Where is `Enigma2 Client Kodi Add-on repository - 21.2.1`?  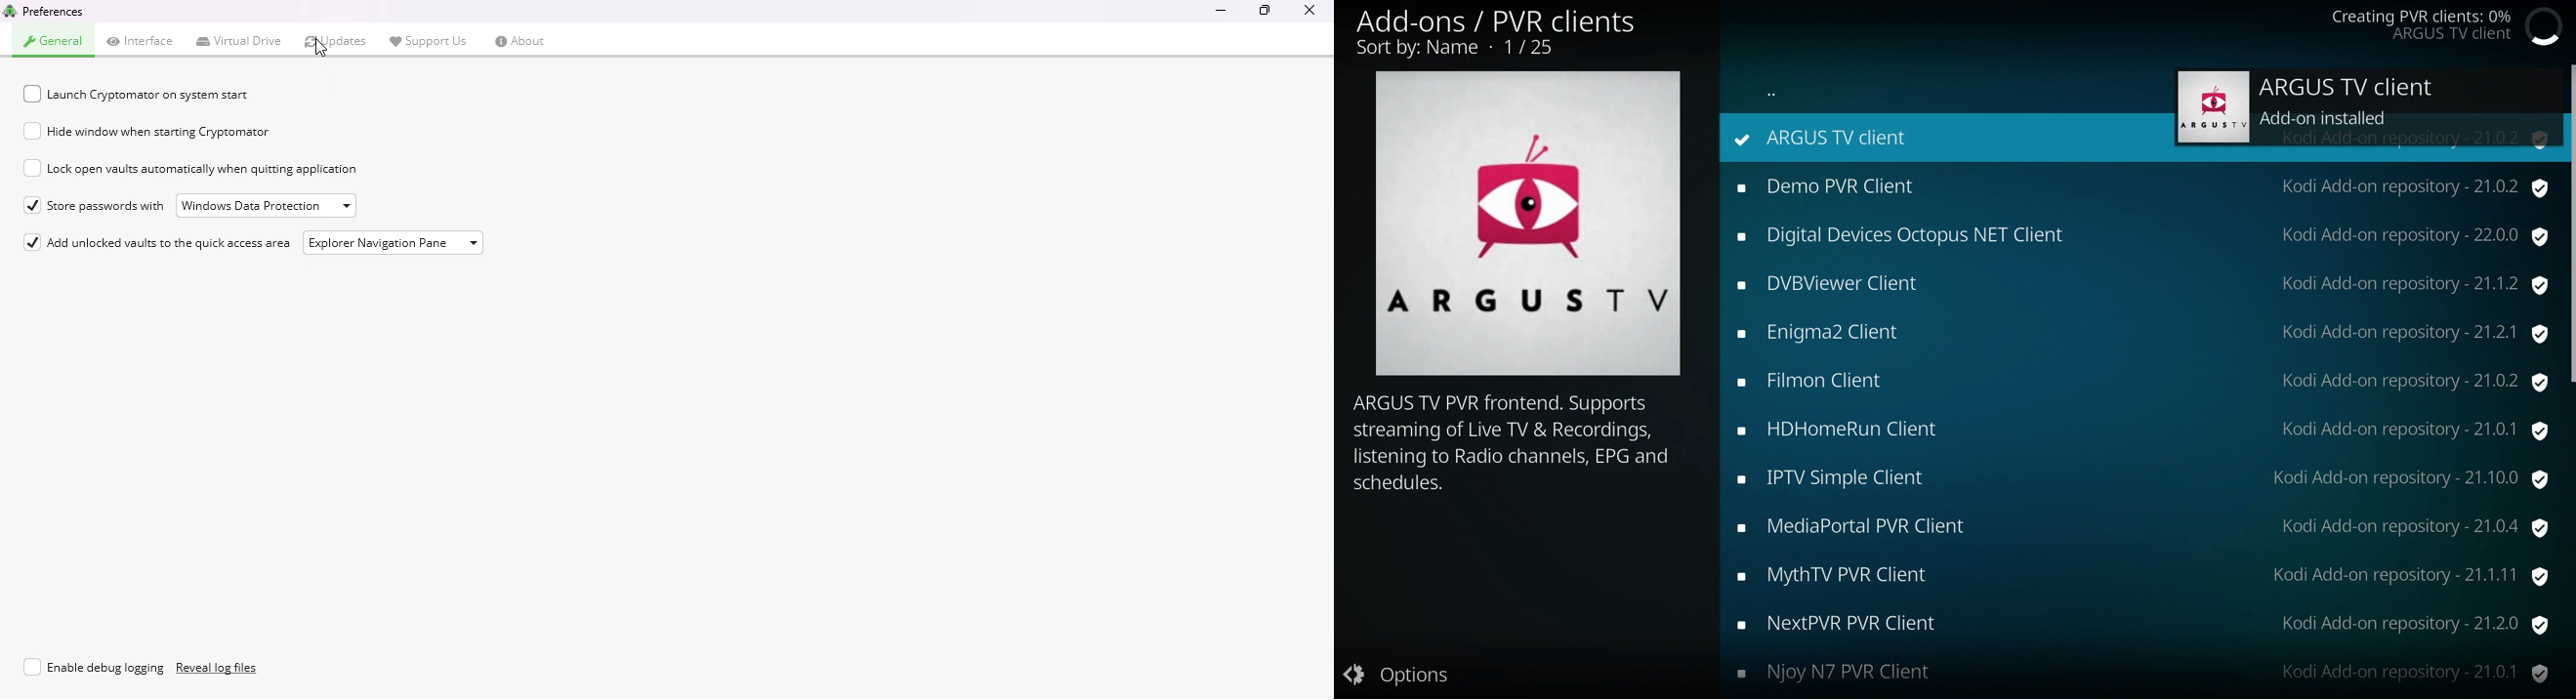 Enigma2 Client Kodi Add-on repository - 21.2.1 is located at coordinates (2143, 334).